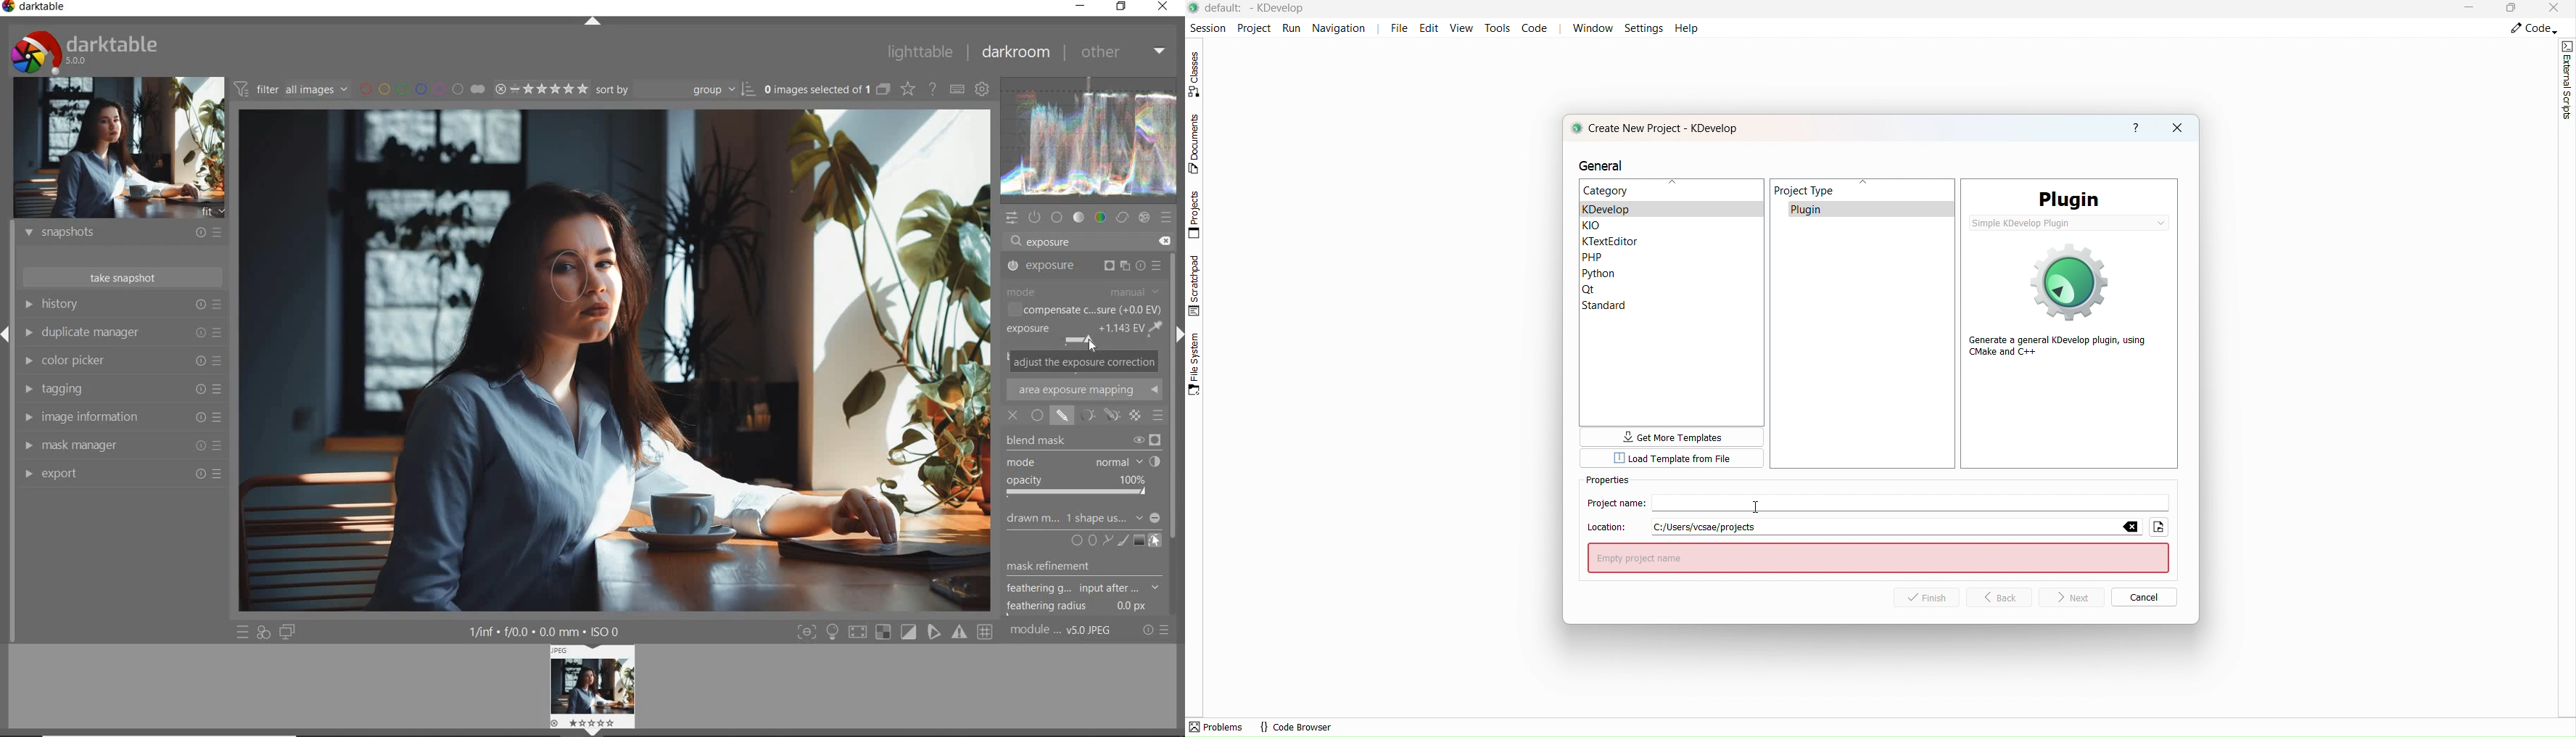  I want to click on image preview, so click(590, 690).